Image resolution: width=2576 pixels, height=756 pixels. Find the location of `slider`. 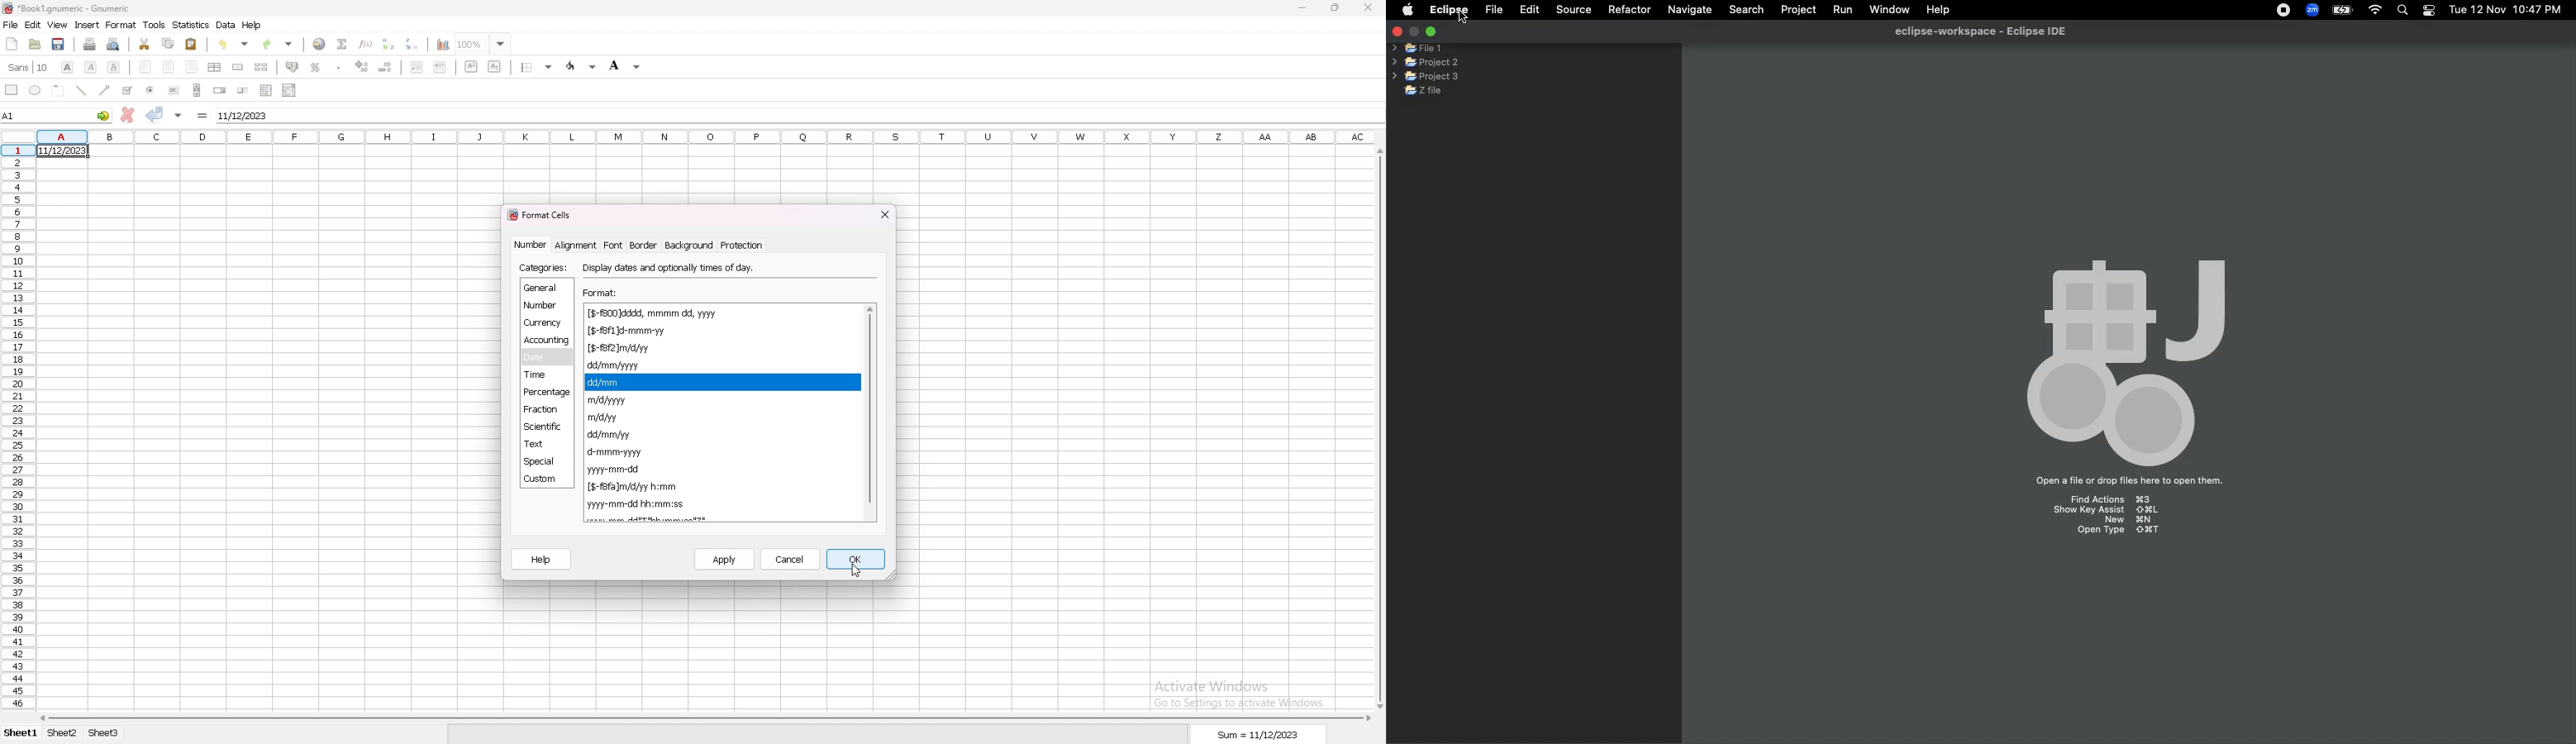

slider is located at coordinates (242, 91).